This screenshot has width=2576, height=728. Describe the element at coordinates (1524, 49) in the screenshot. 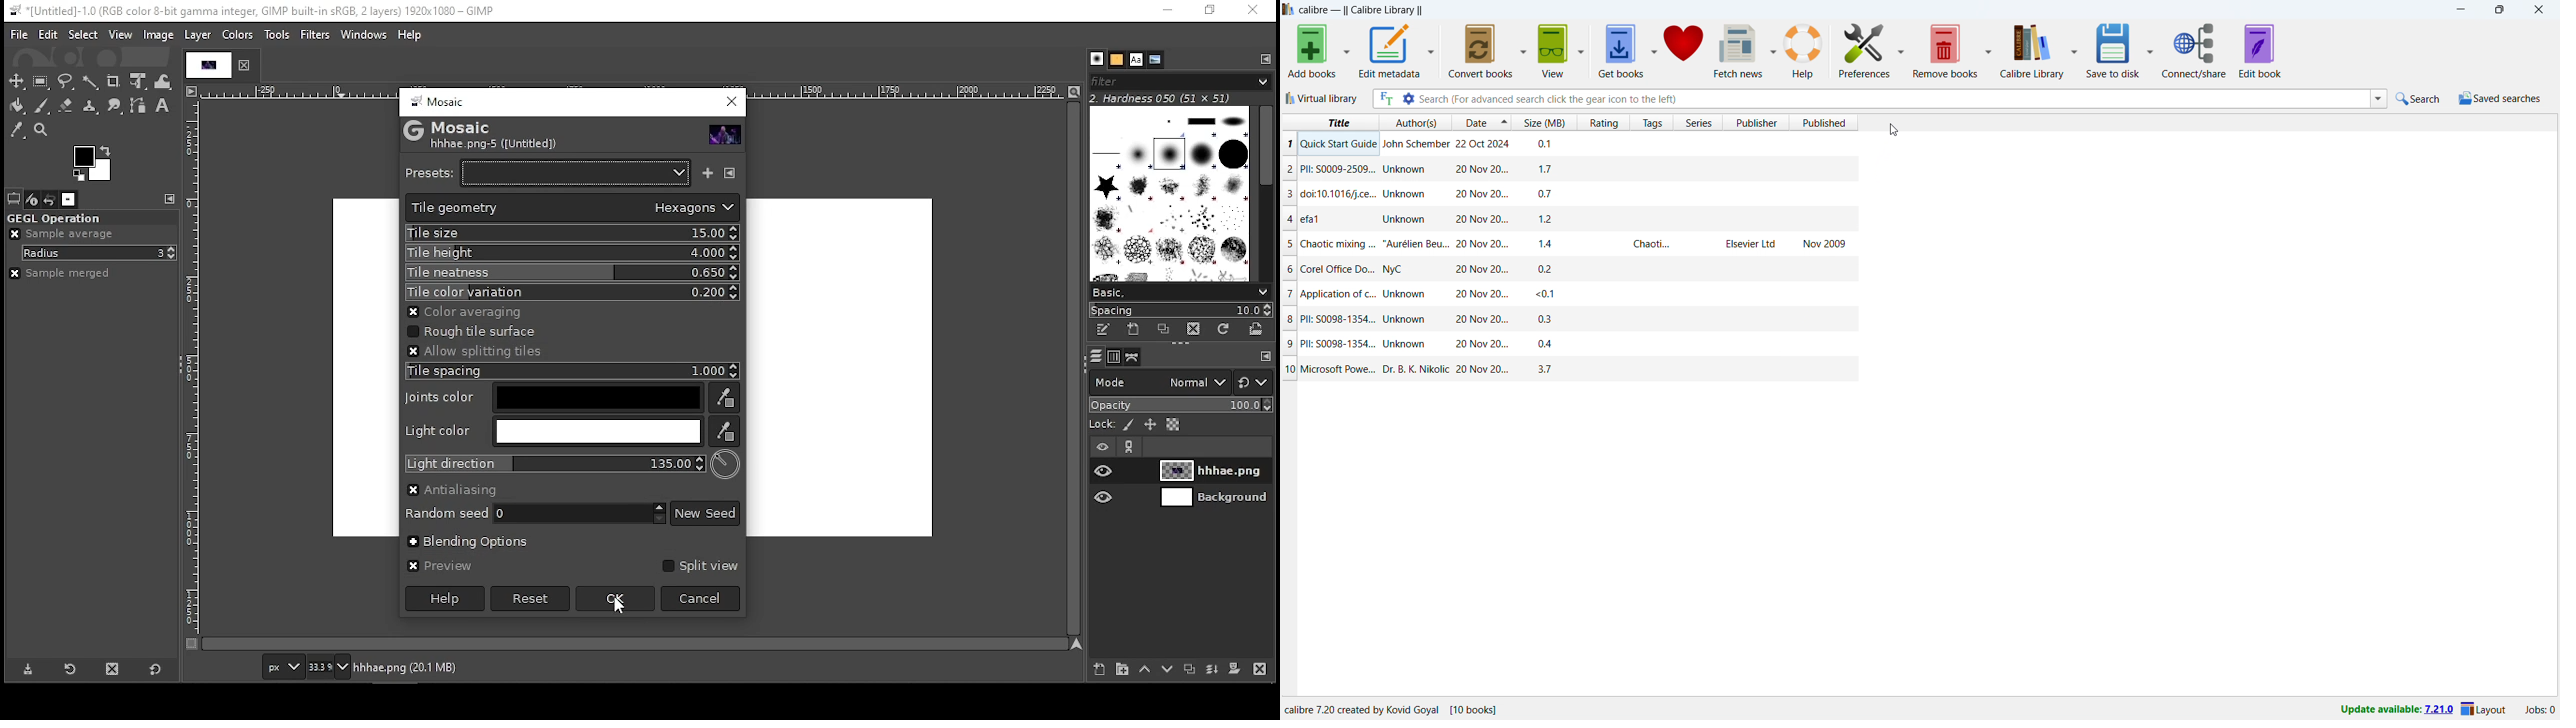

I see `convert books options` at that location.